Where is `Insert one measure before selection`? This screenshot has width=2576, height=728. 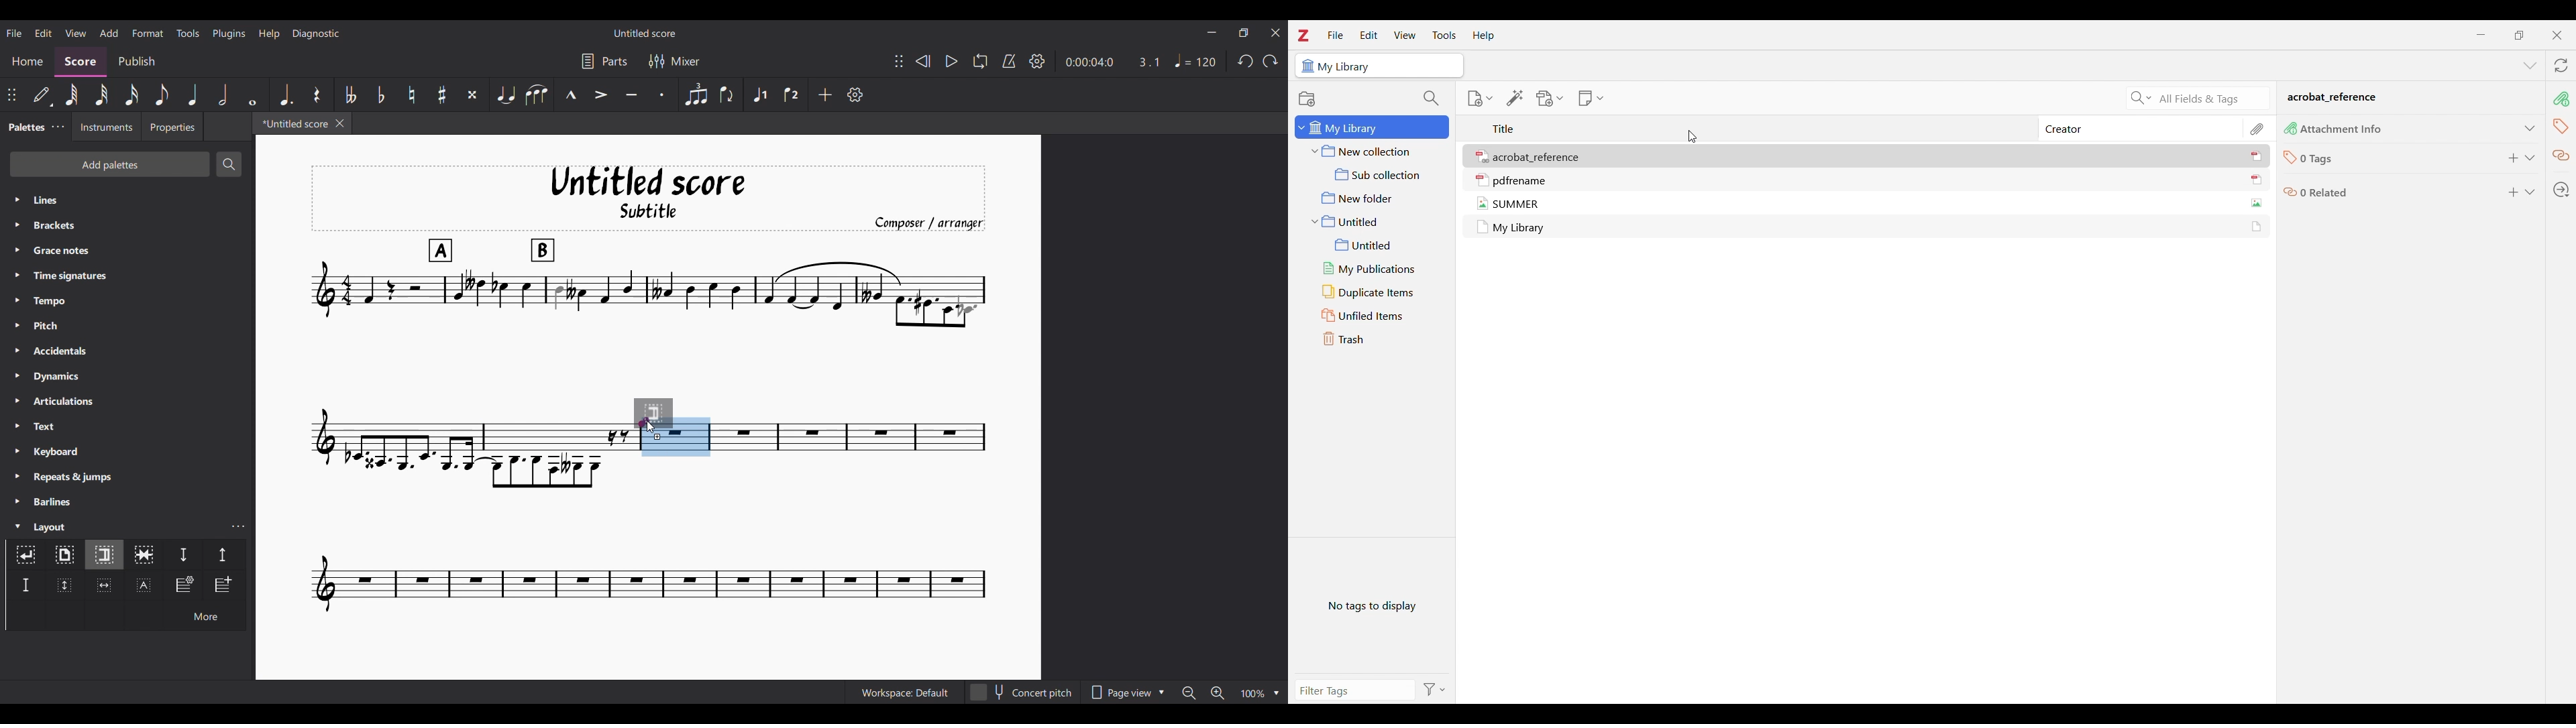
Insert one measure before selection is located at coordinates (224, 585).